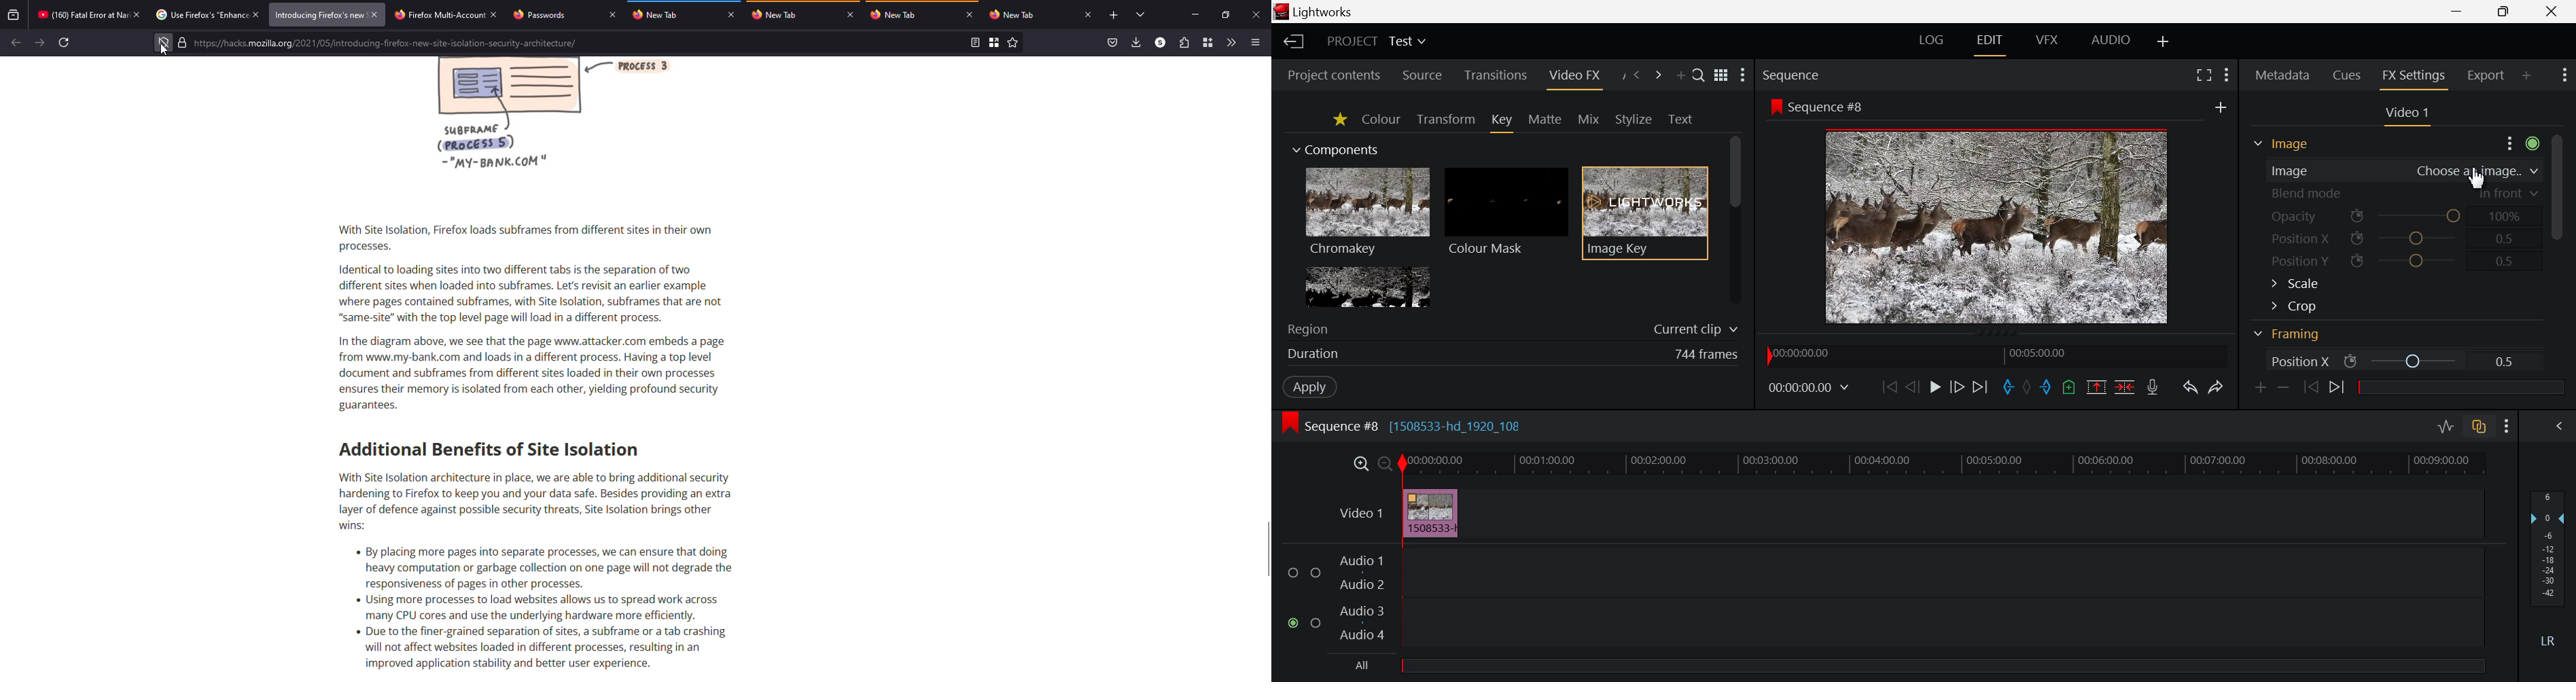 This screenshot has height=700, width=2576. I want to click on Project Title, so click(1376, 41).